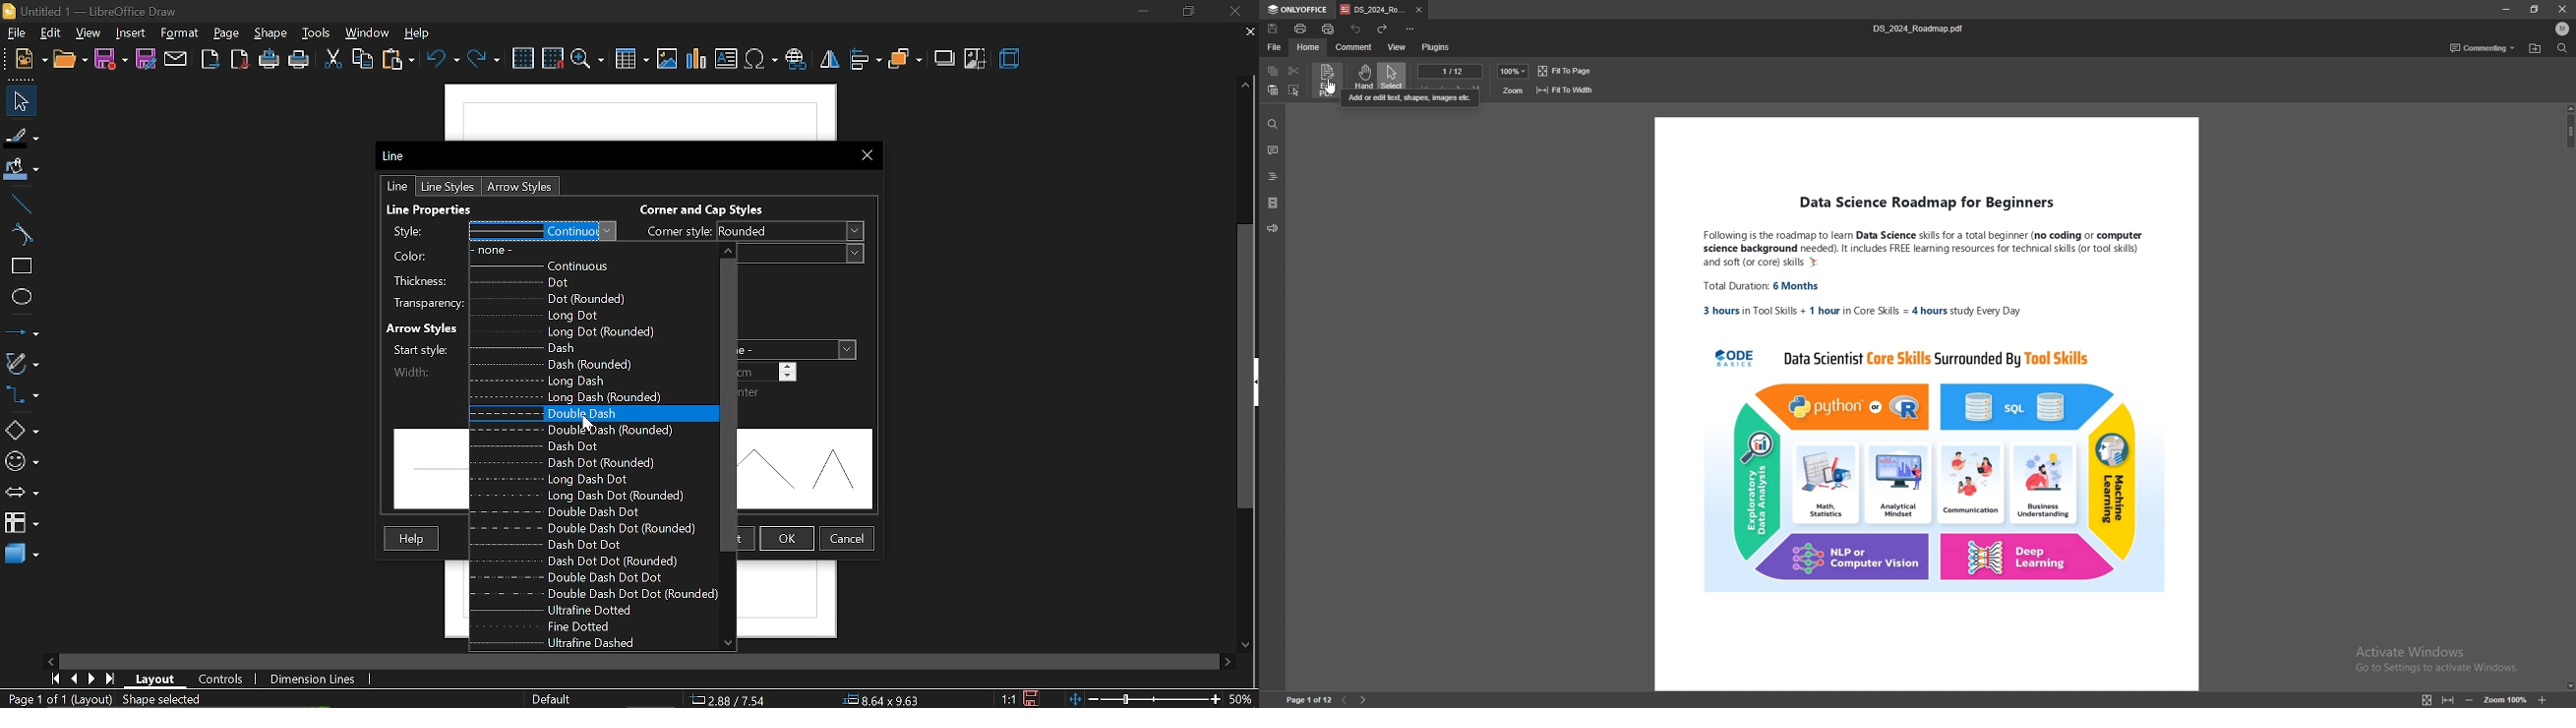  What do you see at coordinates (92, 678) in the screenshot?
I see `next page` at bounding box center [92, 678].